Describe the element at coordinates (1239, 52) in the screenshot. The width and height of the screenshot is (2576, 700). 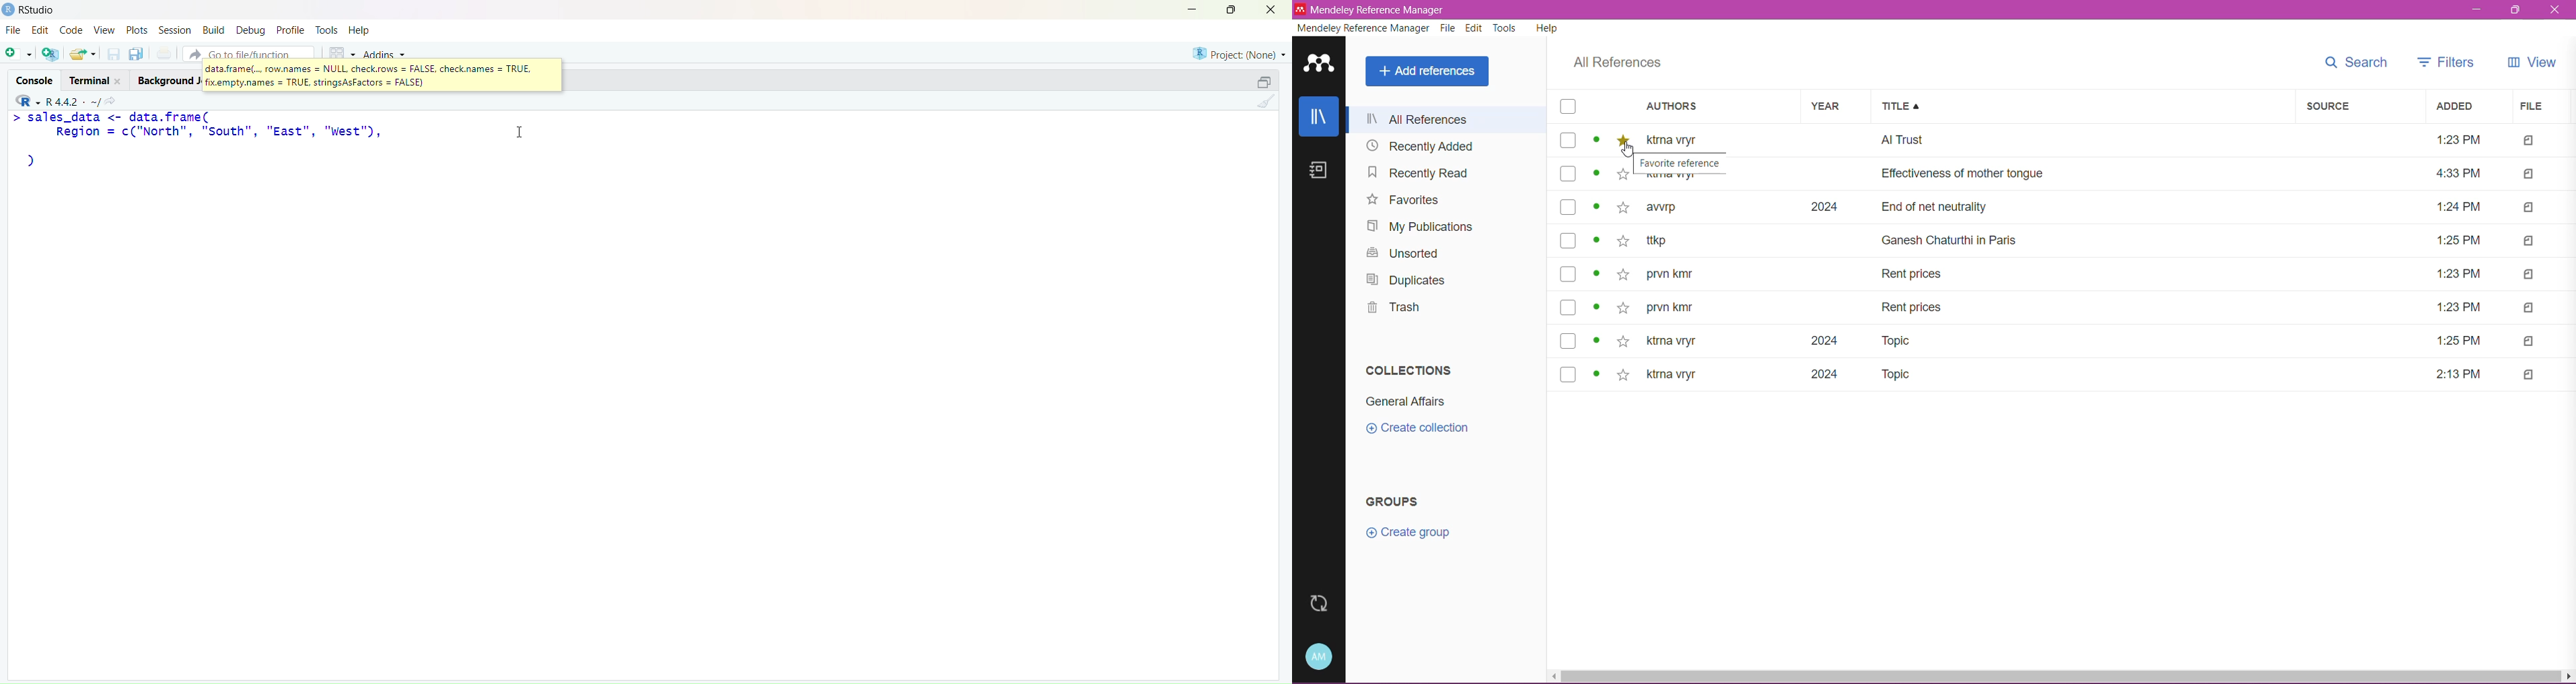
I see `Project: (None)` at that location.